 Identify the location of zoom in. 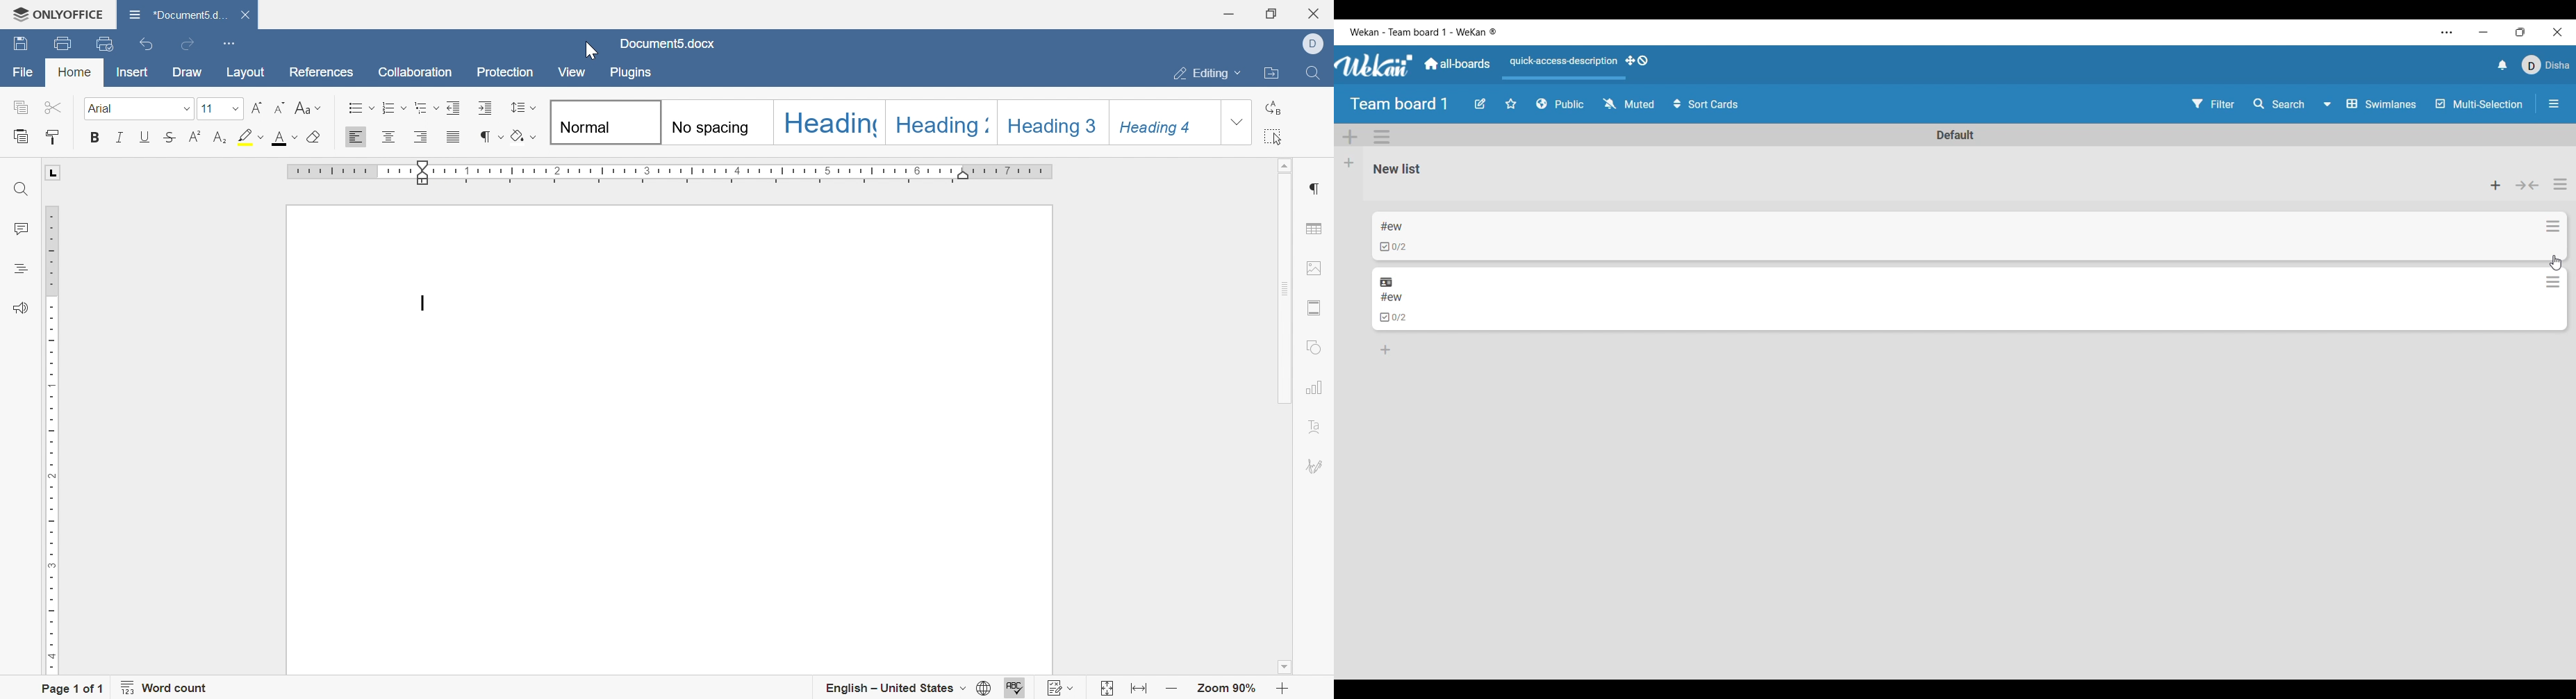
(1282, 689).